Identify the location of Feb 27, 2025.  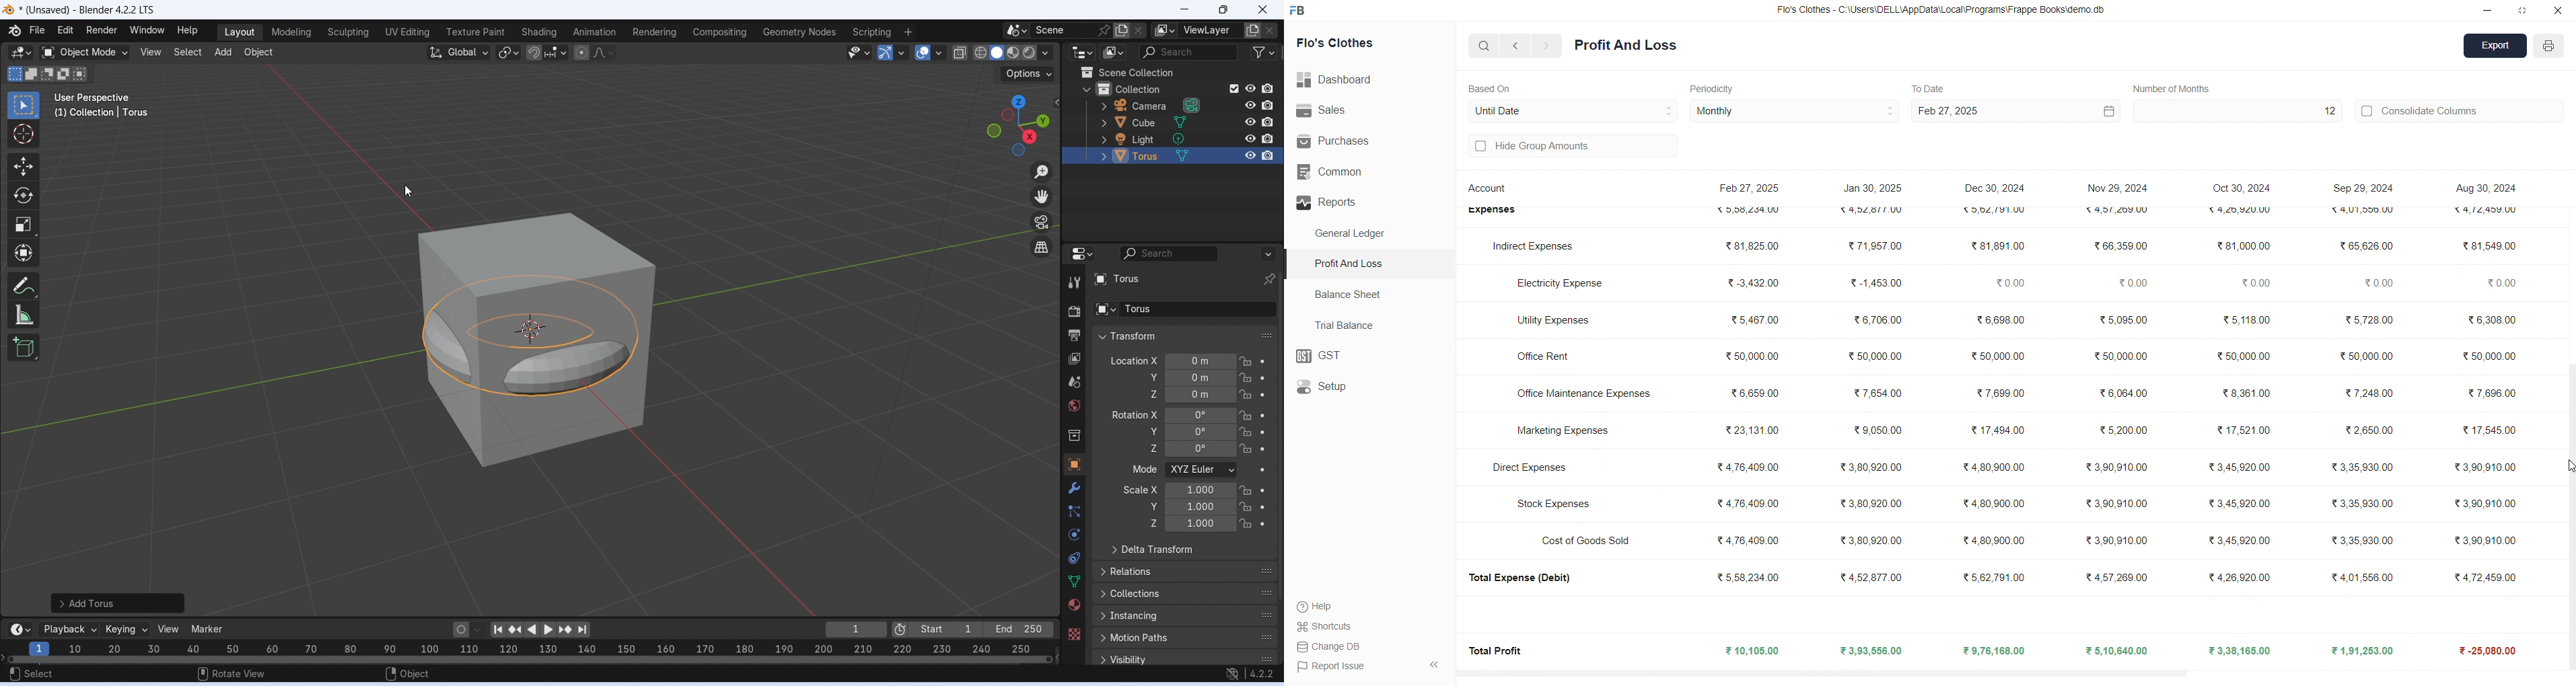
(1752, 190).